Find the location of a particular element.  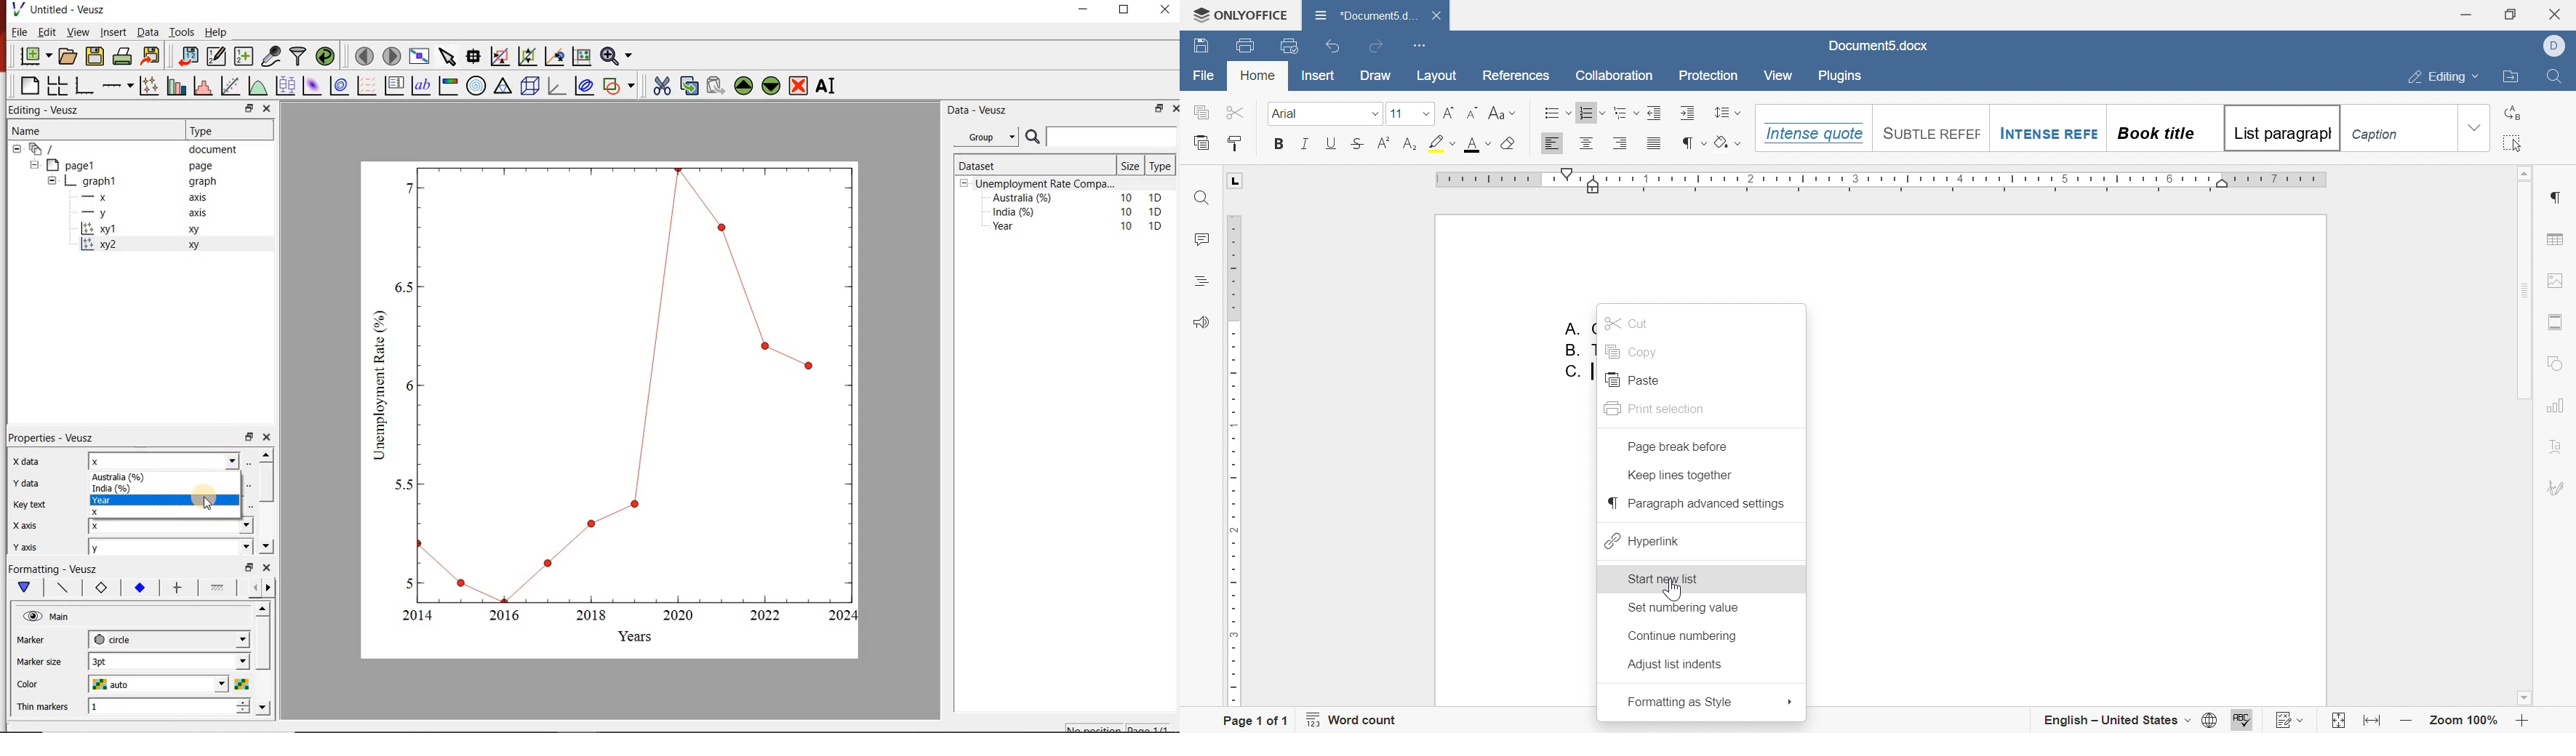

select the items is located at coordinates (449, 55).